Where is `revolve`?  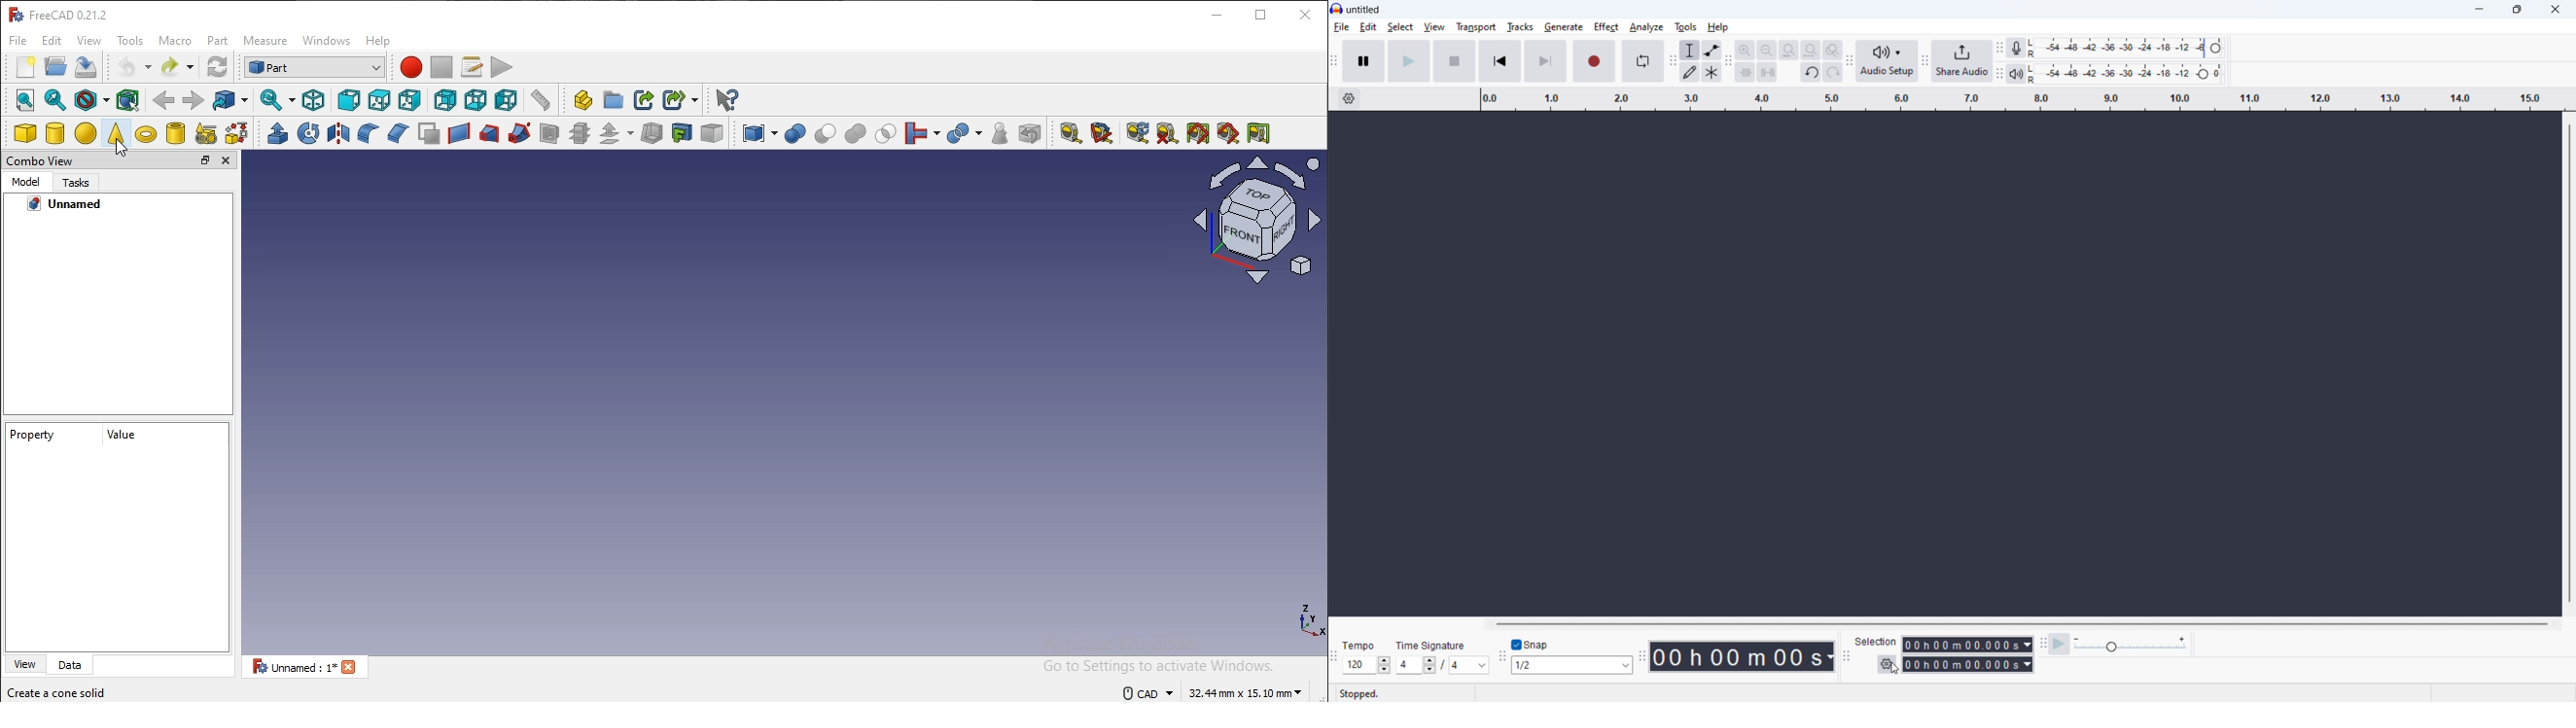 revolve is located at coordinates (306, 134).